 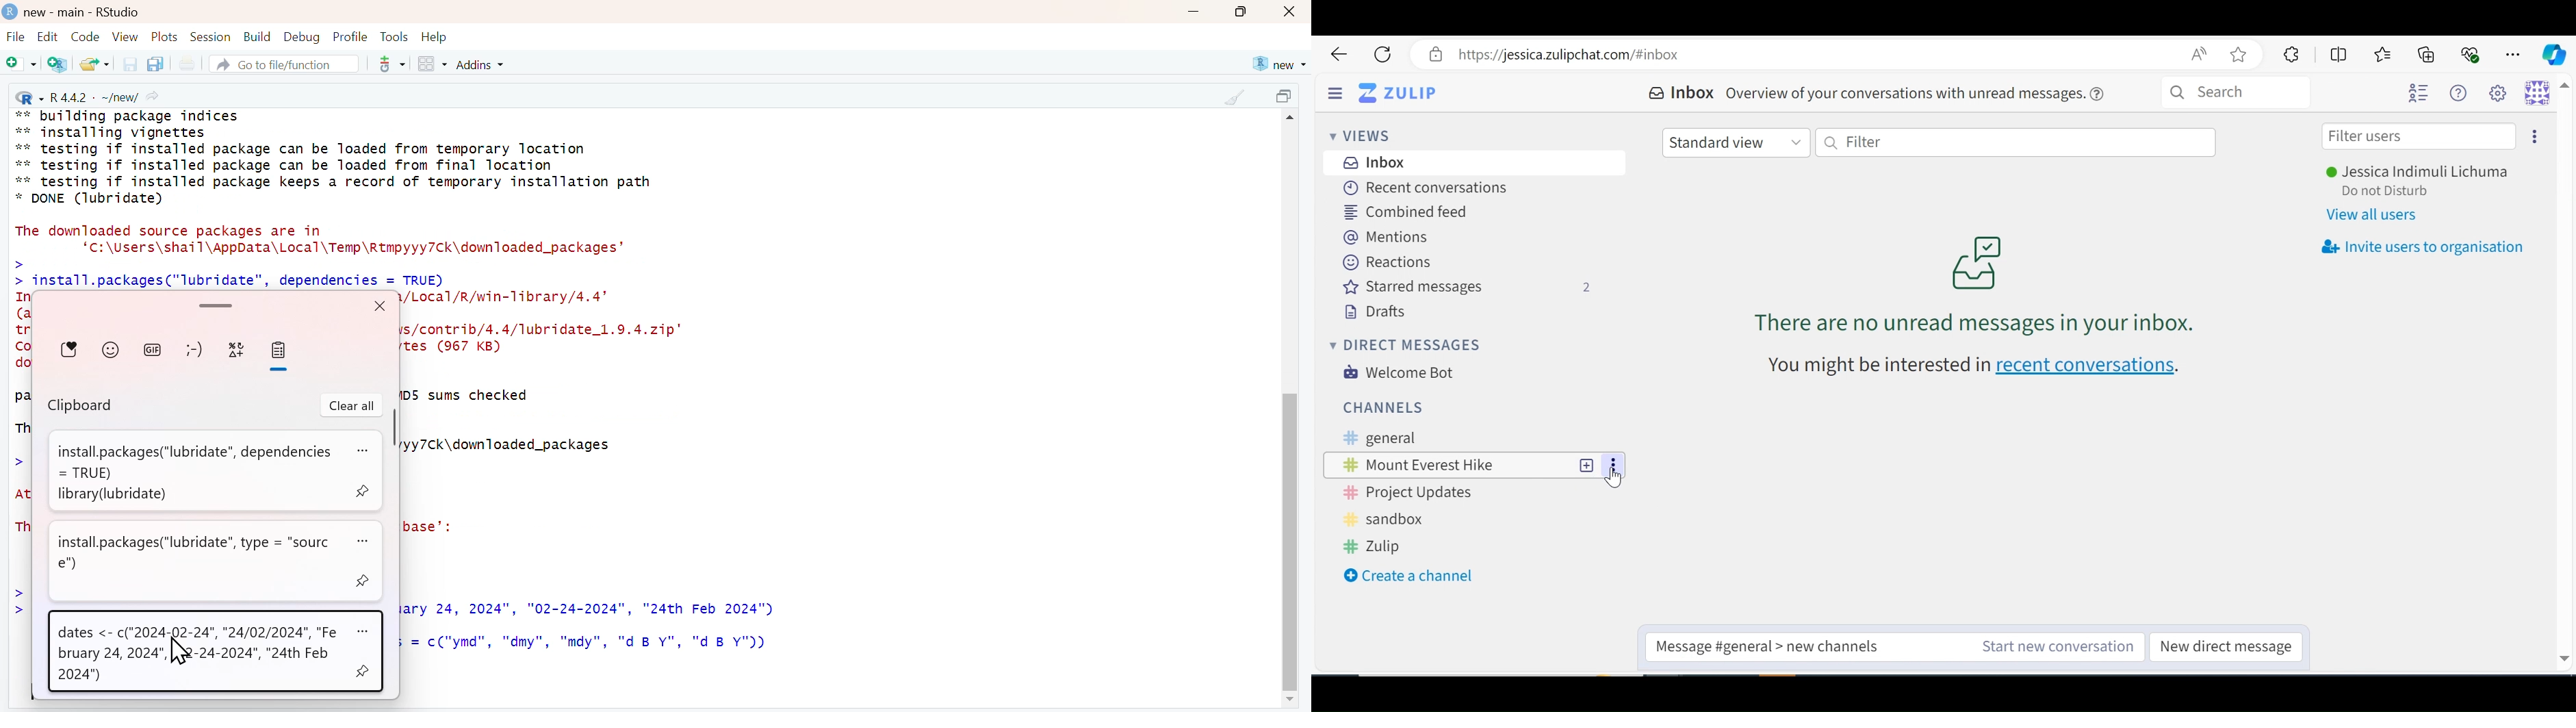 What do you see at coordinates (165, 36) in the screenshot?
I see `Plots` at bounding box center [165, 36].